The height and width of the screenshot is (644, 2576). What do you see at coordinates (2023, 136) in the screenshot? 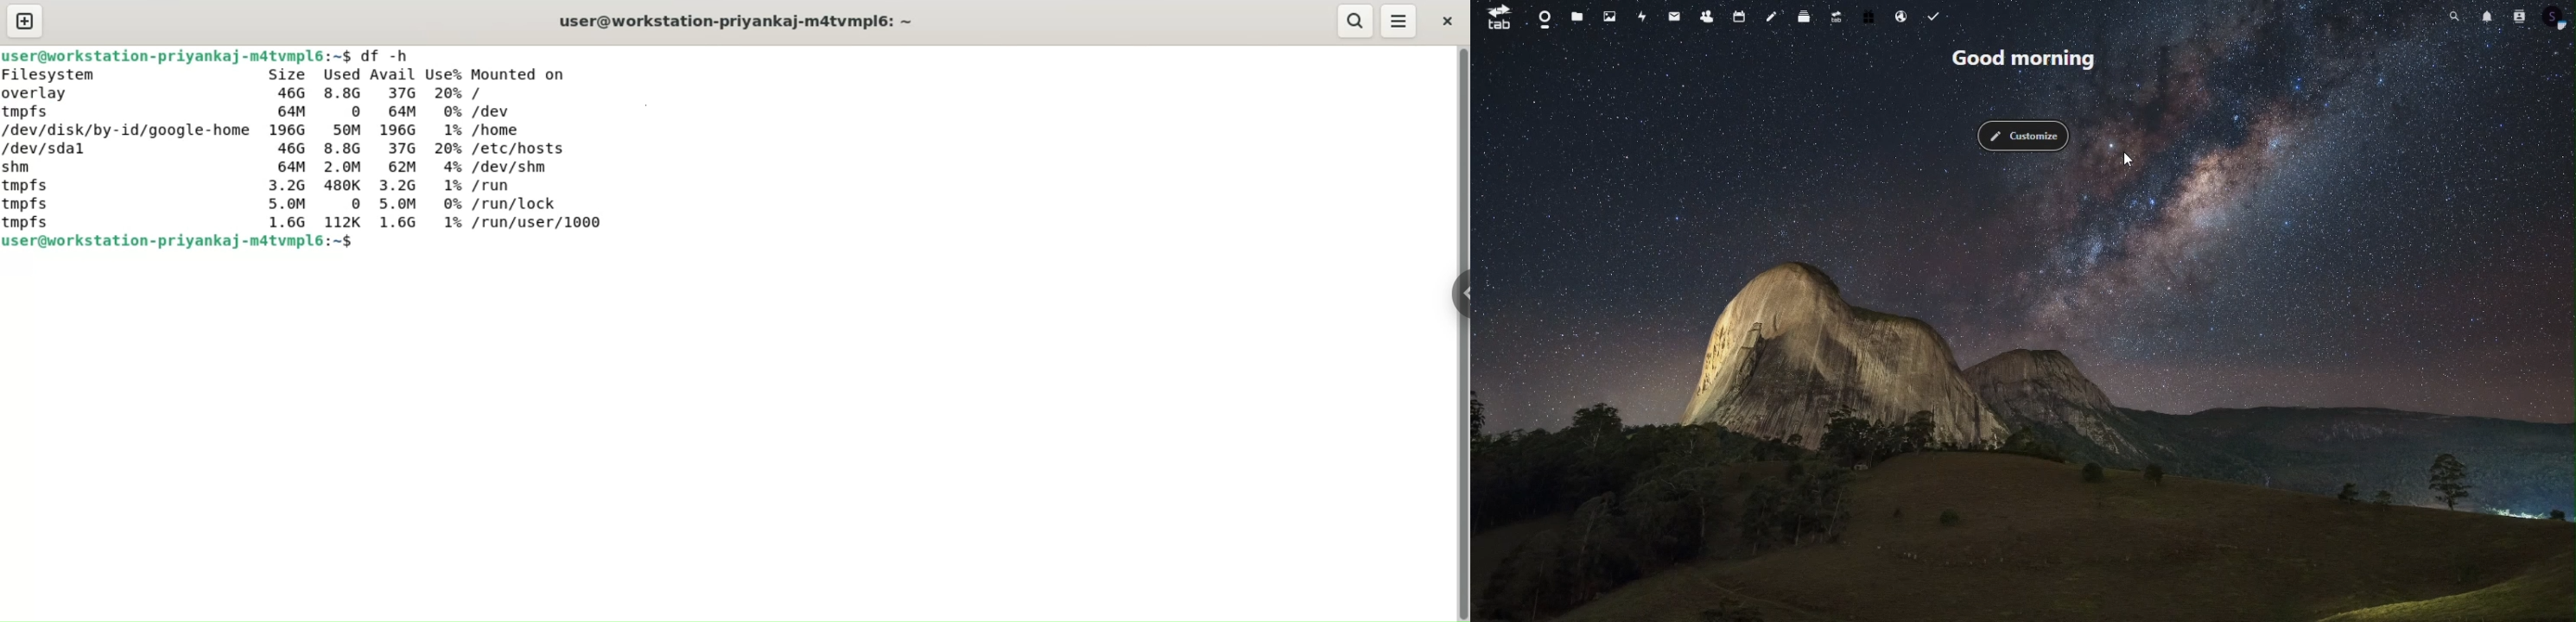
I see `customize` at bounding box center [2023, 136].